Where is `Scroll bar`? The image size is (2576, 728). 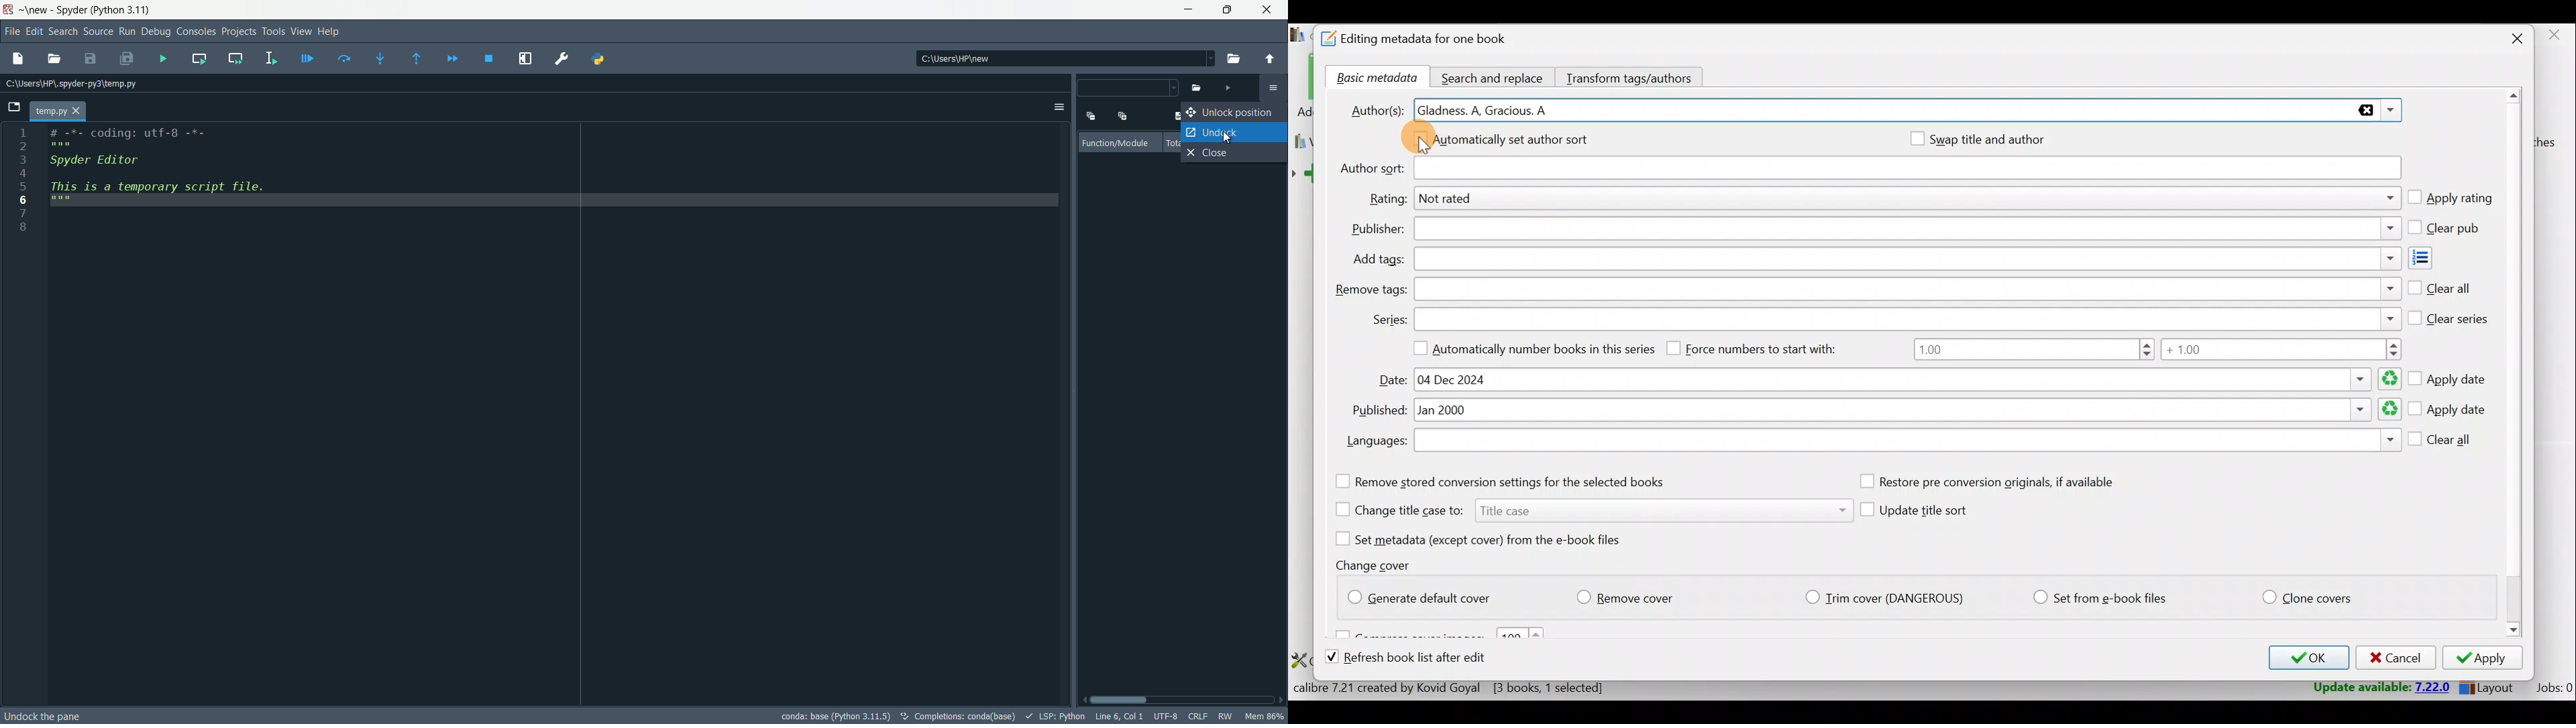 Scroll bar is located at coordinates (2515, 365).